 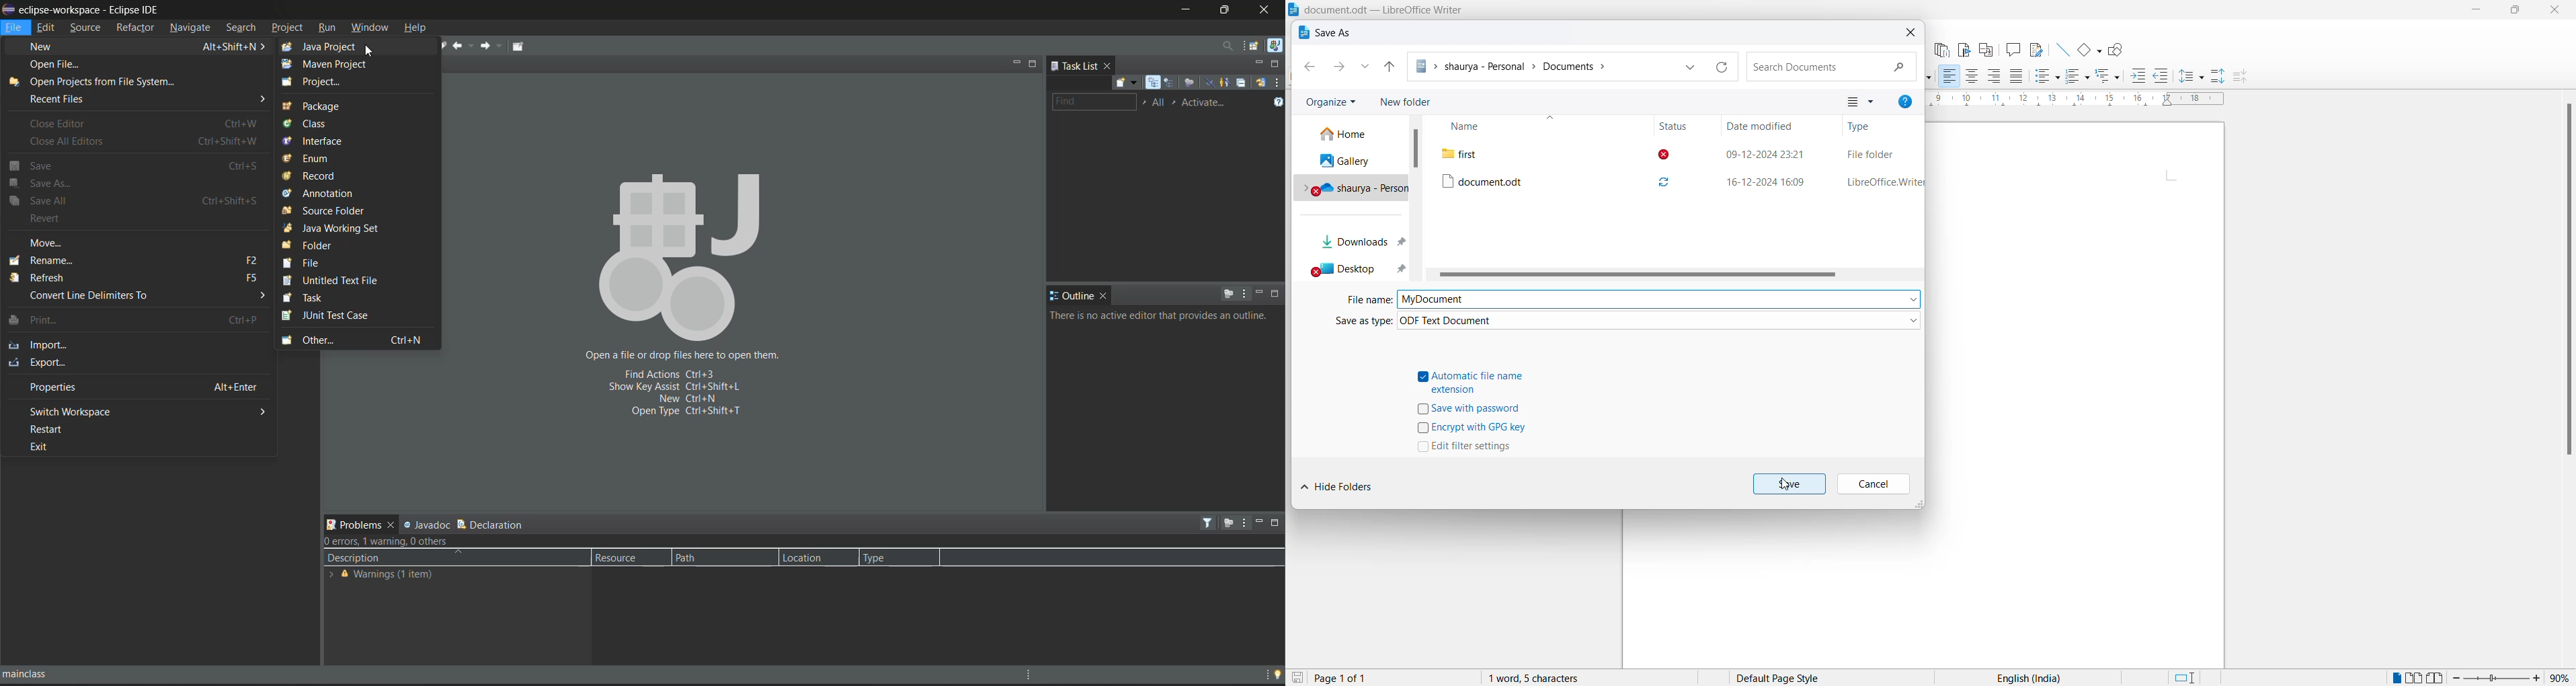 What do you see at coordinates (2016, 77) in the screenshot?
I see `Justify` at bounding box center [2016, 77].